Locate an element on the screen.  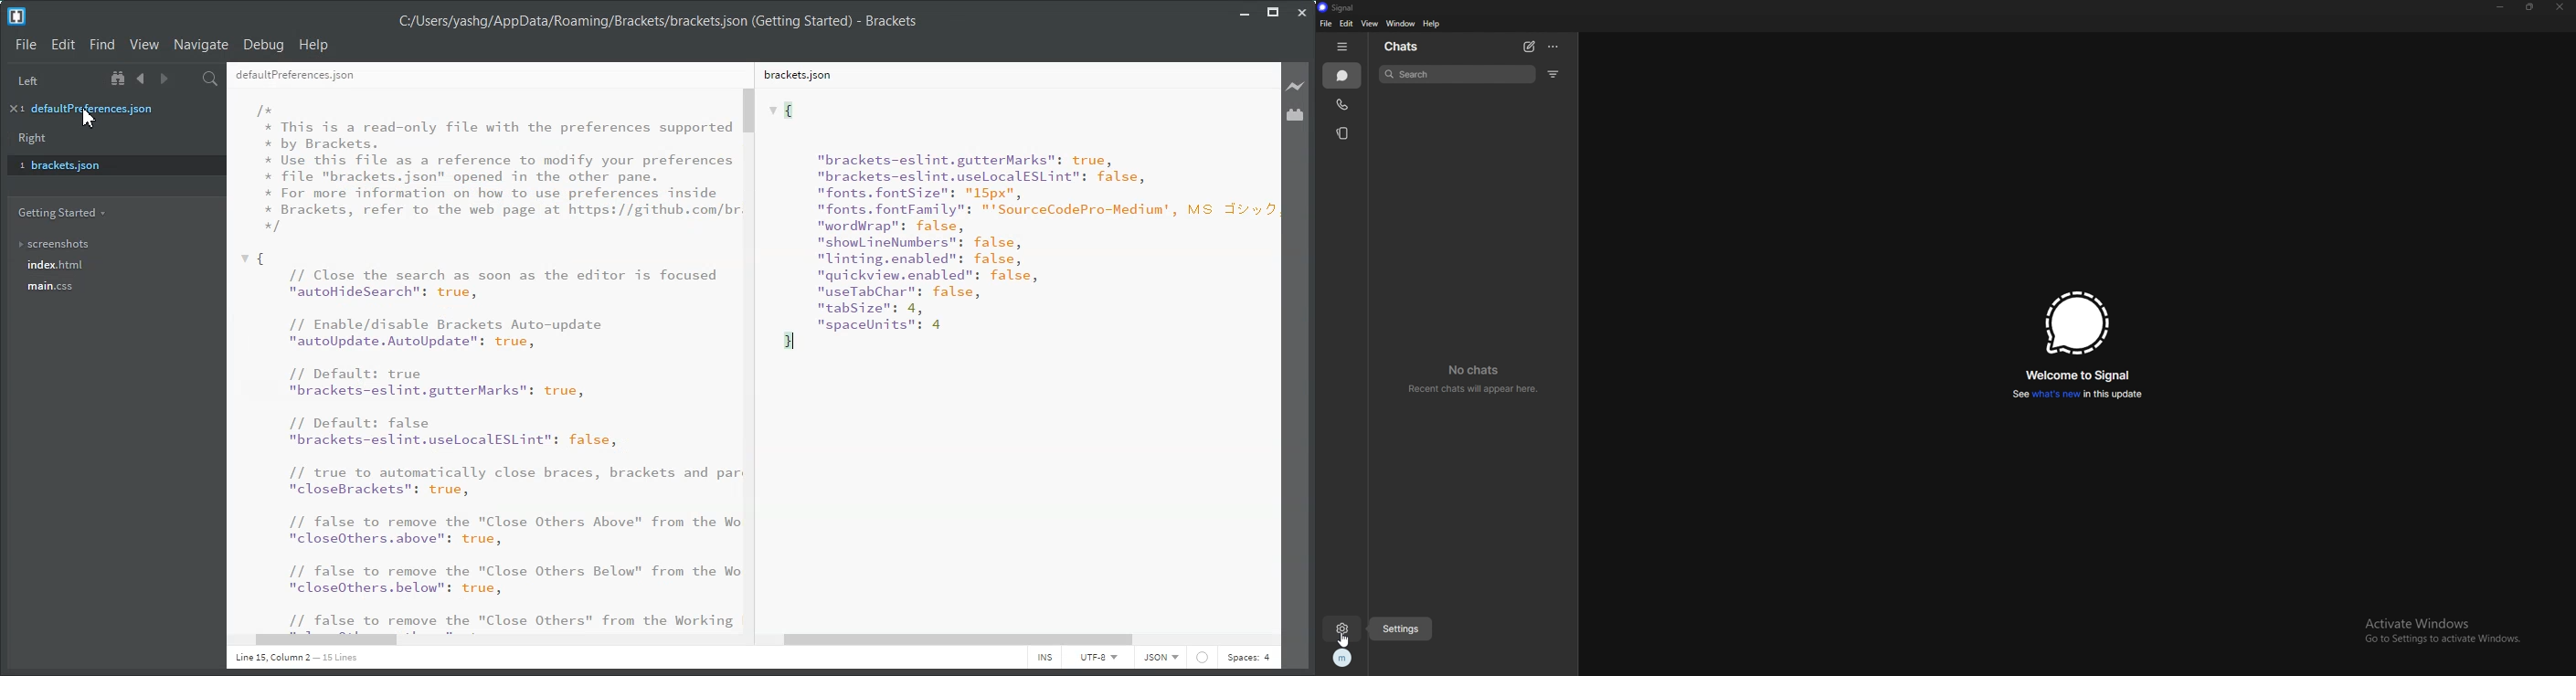
signal is located at coordinates (1343, 8).